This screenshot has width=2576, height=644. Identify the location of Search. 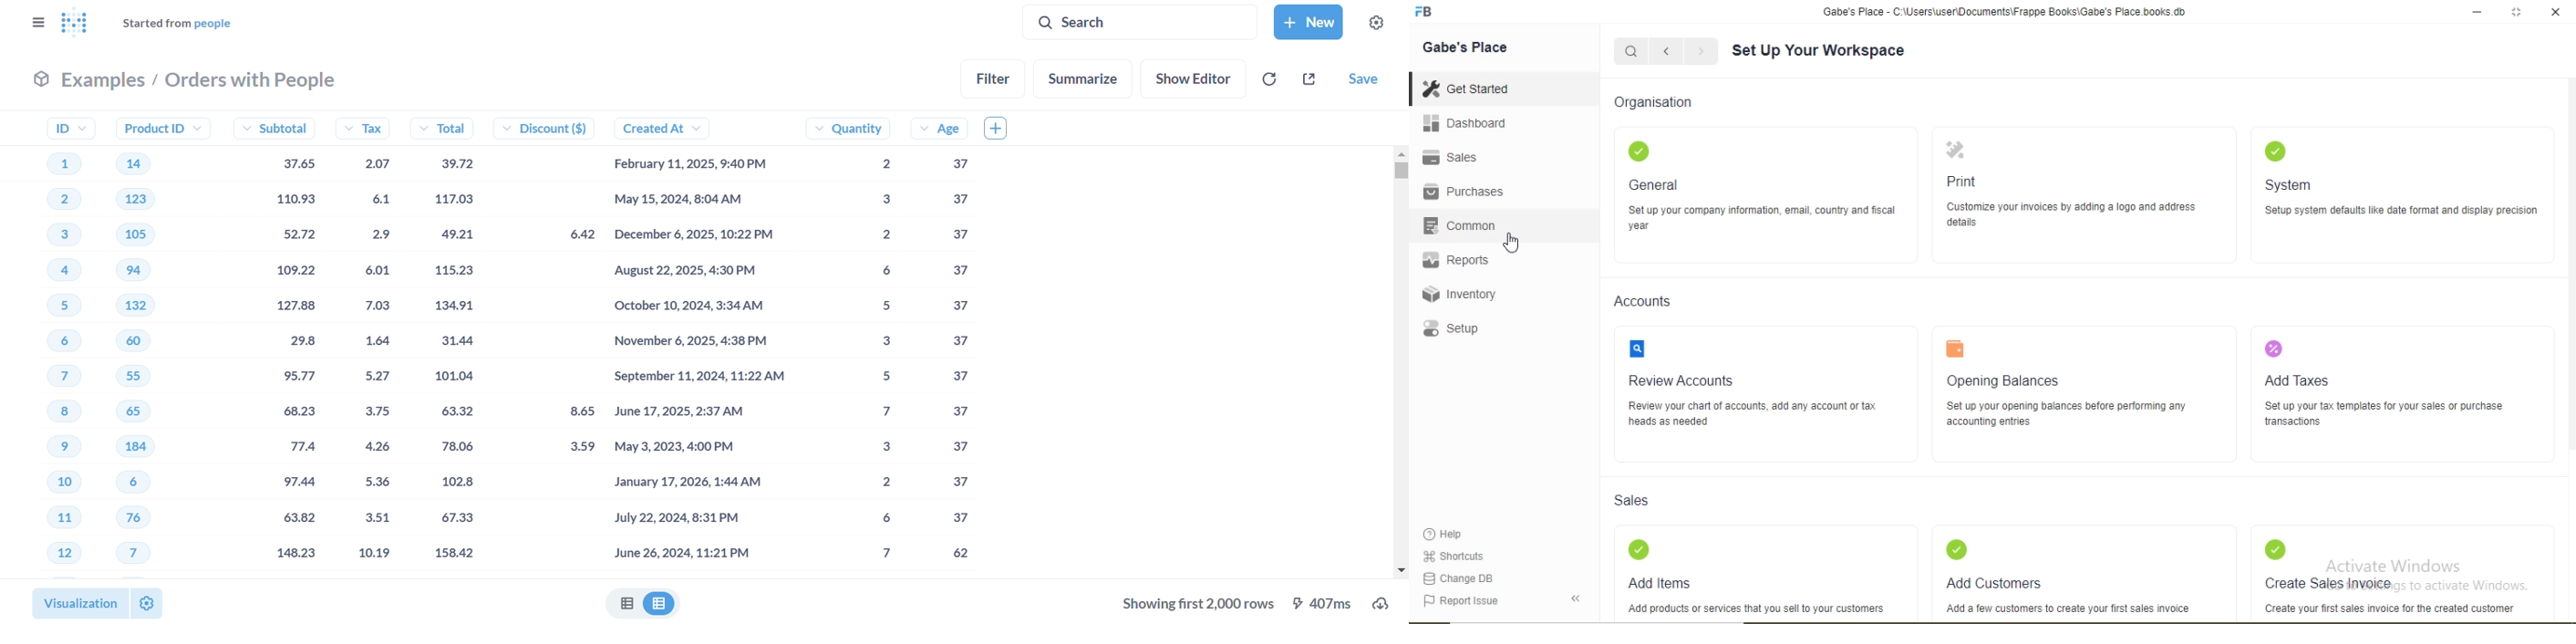
(1629, 52).